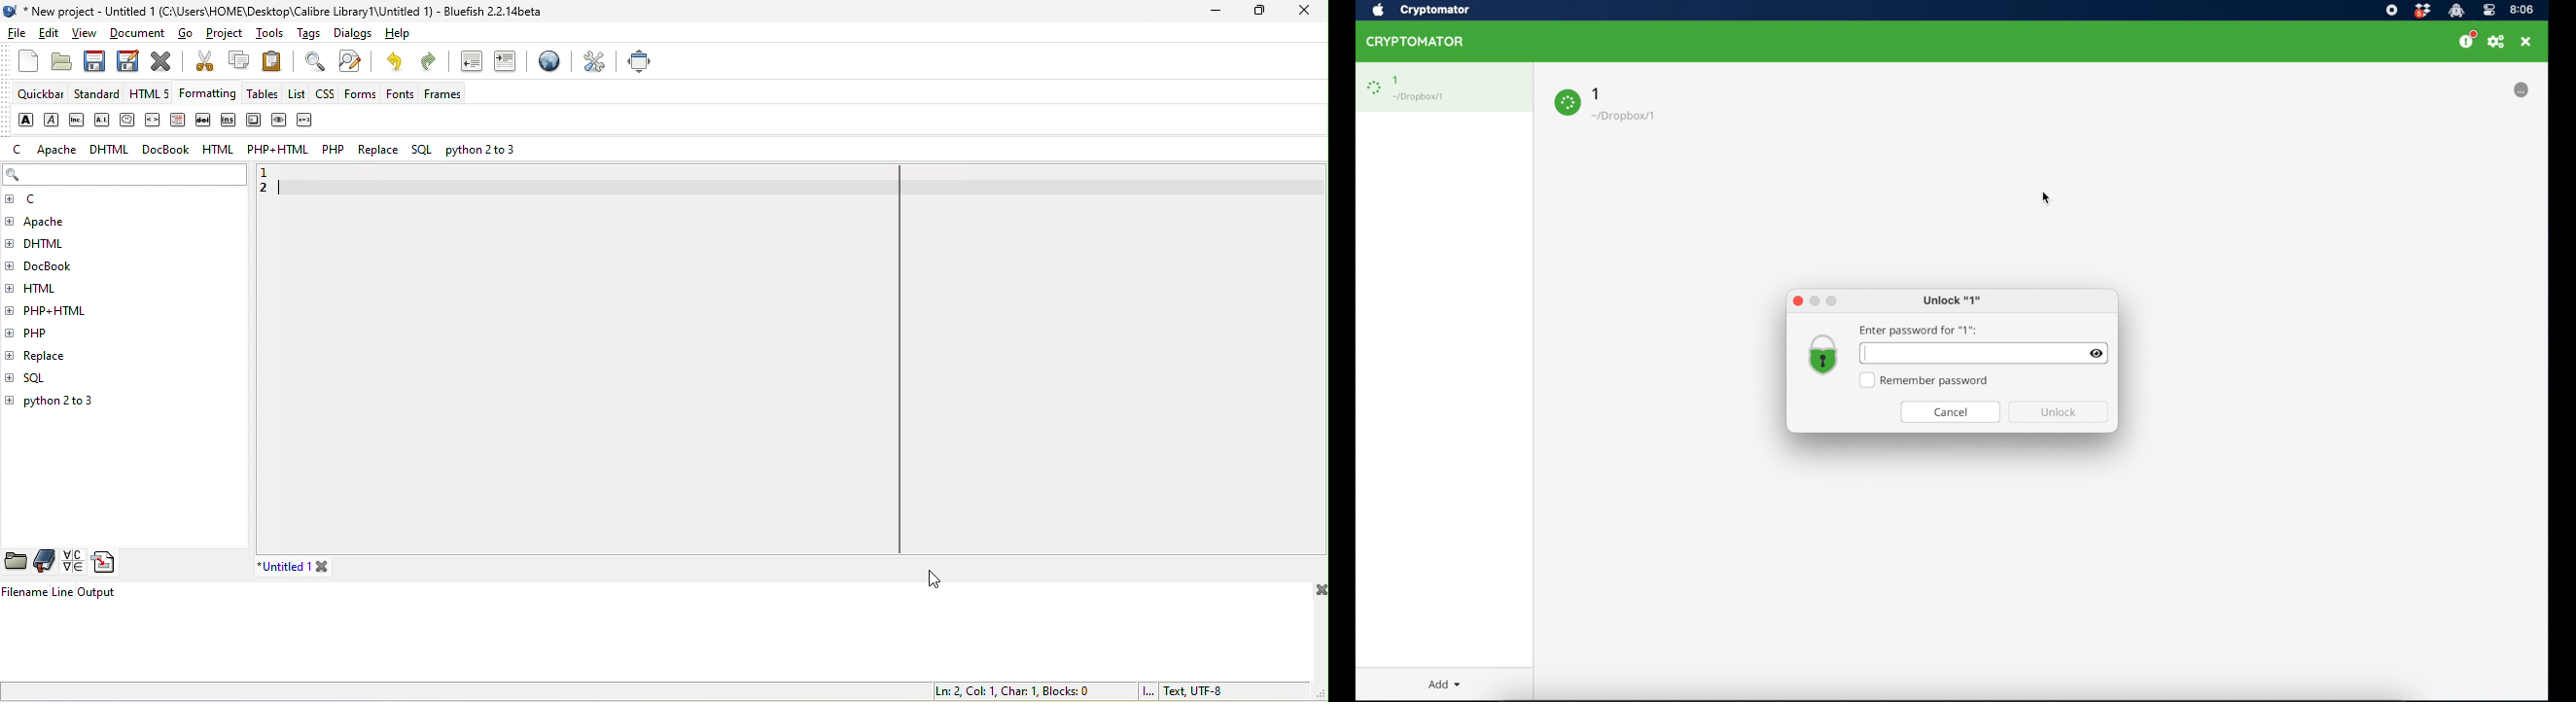 This screenshot has height=728, width=2576. What do you see at coordinates (265, 96) in the screenshot?
I see `tables` at bounding box center [265, 96].